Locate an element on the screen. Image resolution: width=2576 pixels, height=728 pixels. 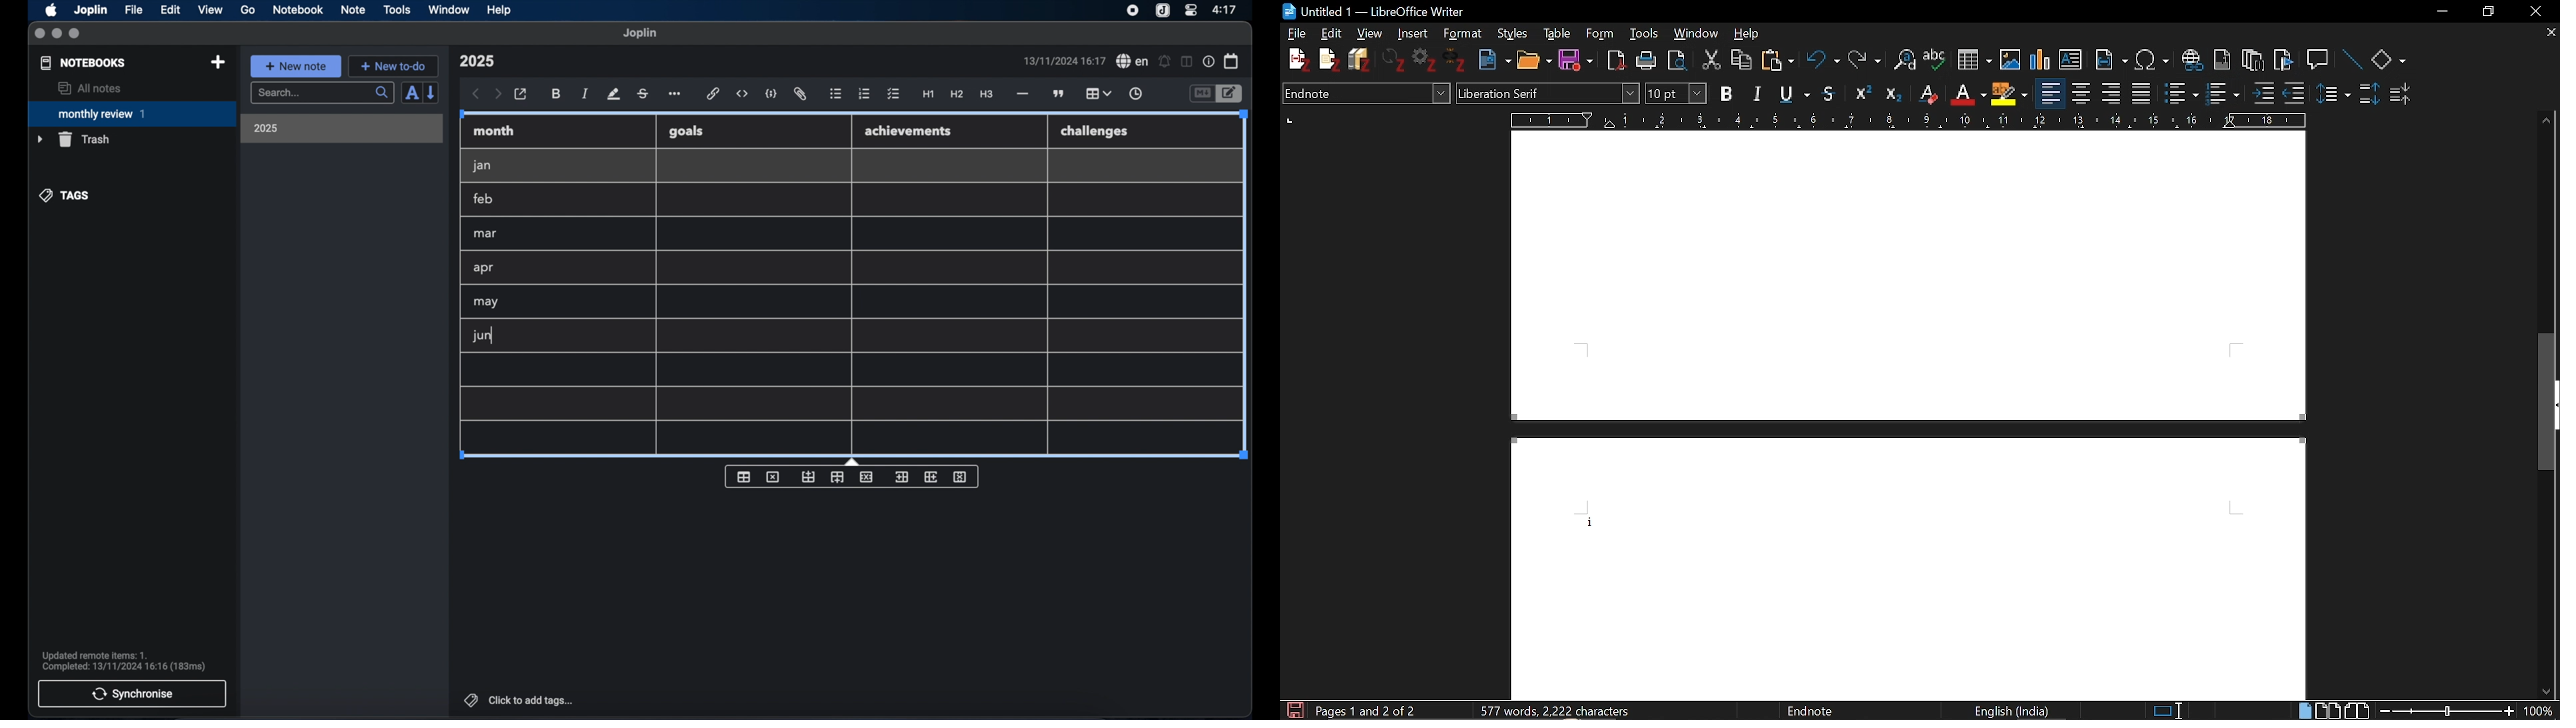
Insert hyperlink is located at coordinates (2193, 60).